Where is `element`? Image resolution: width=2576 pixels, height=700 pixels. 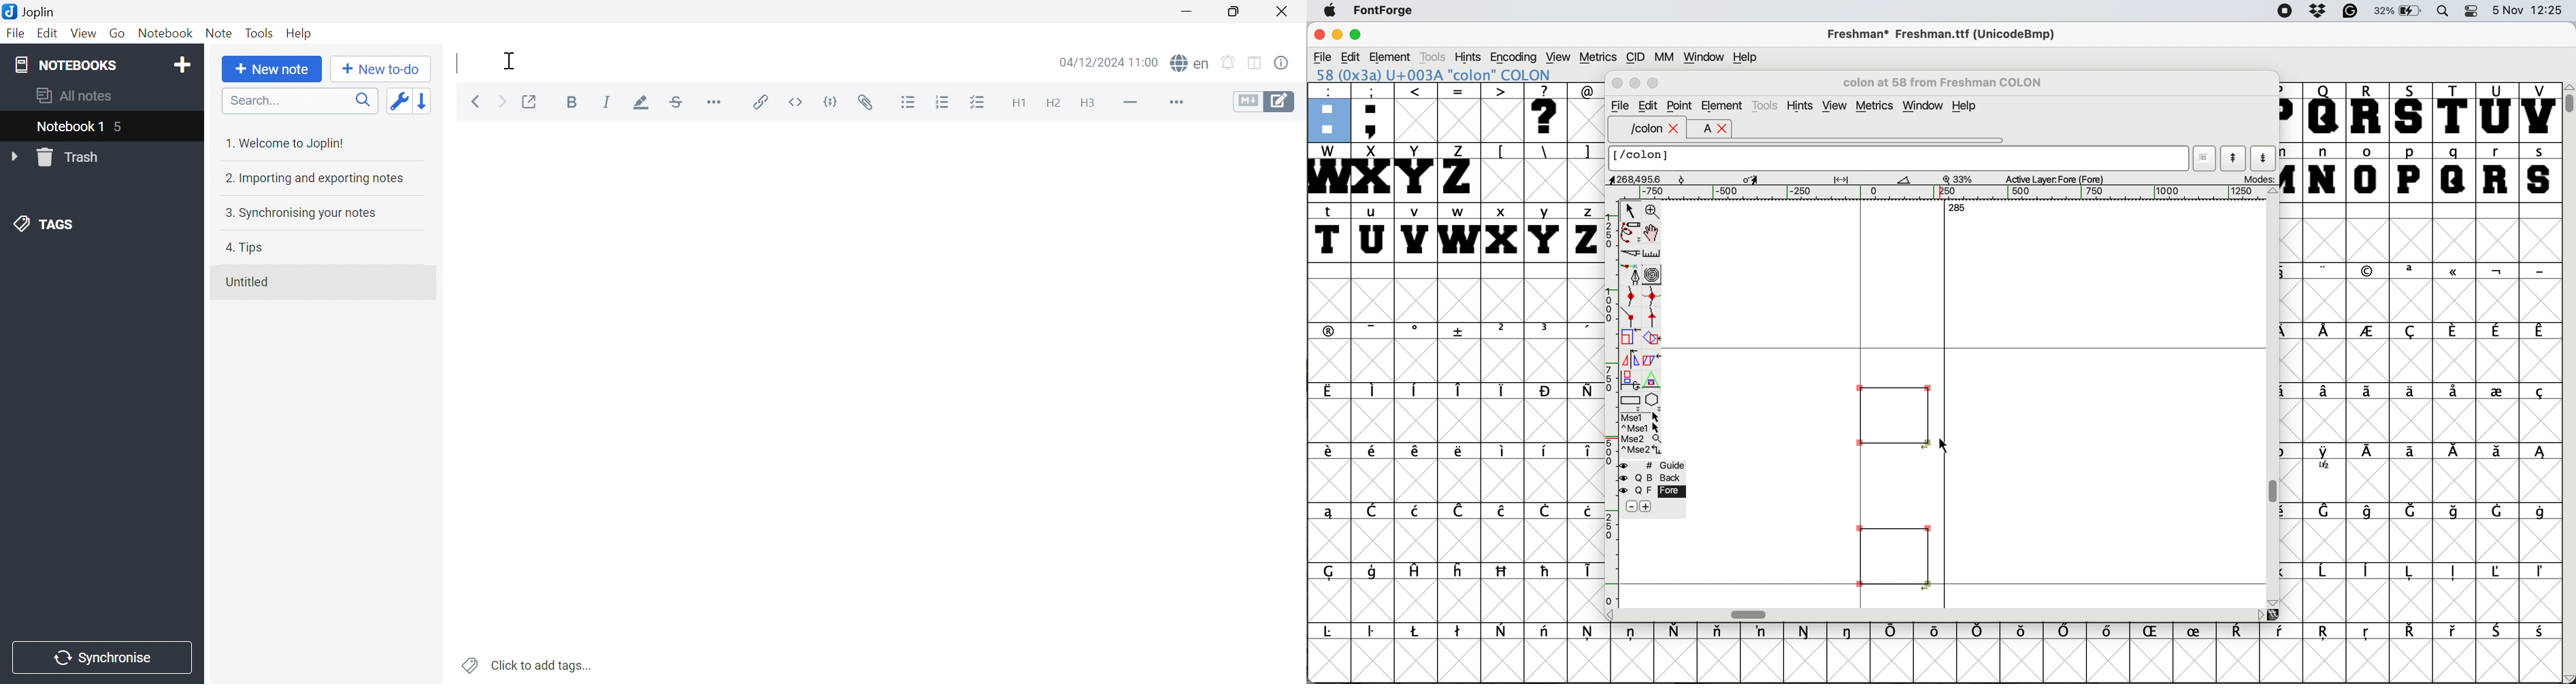 element is located at coordinates (1722, 105).